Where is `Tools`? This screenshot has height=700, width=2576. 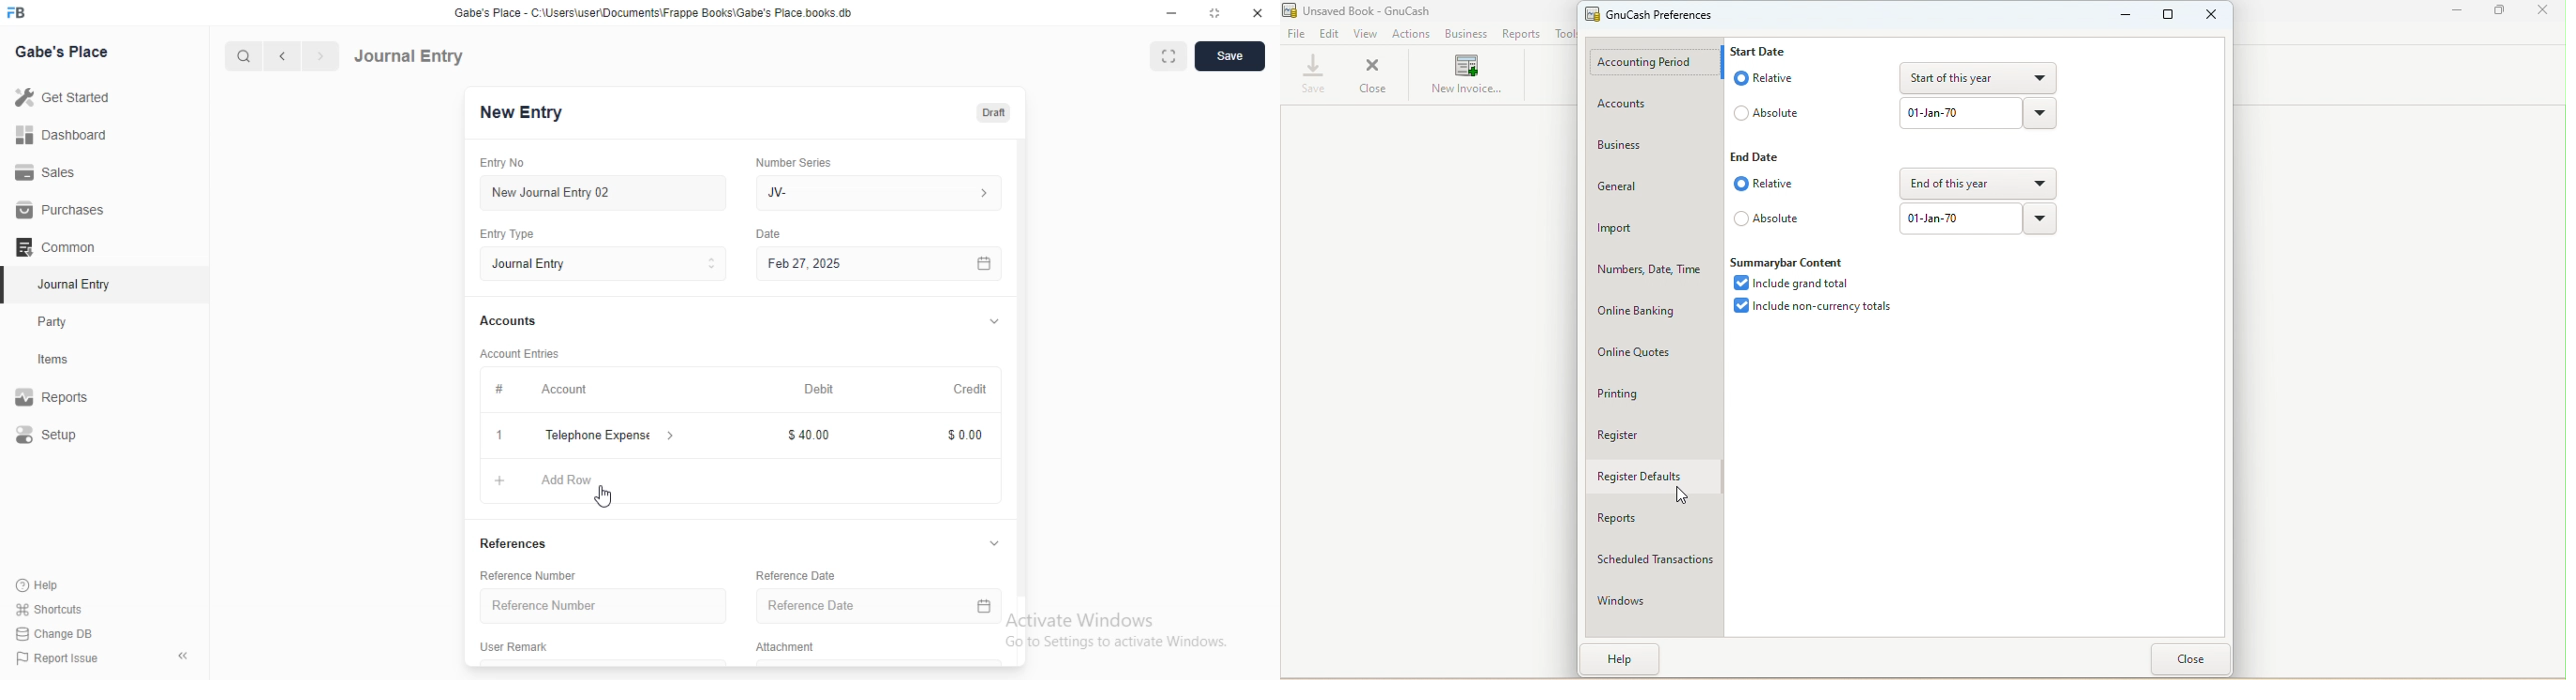 Tools is located at coordinates (1564, 34).